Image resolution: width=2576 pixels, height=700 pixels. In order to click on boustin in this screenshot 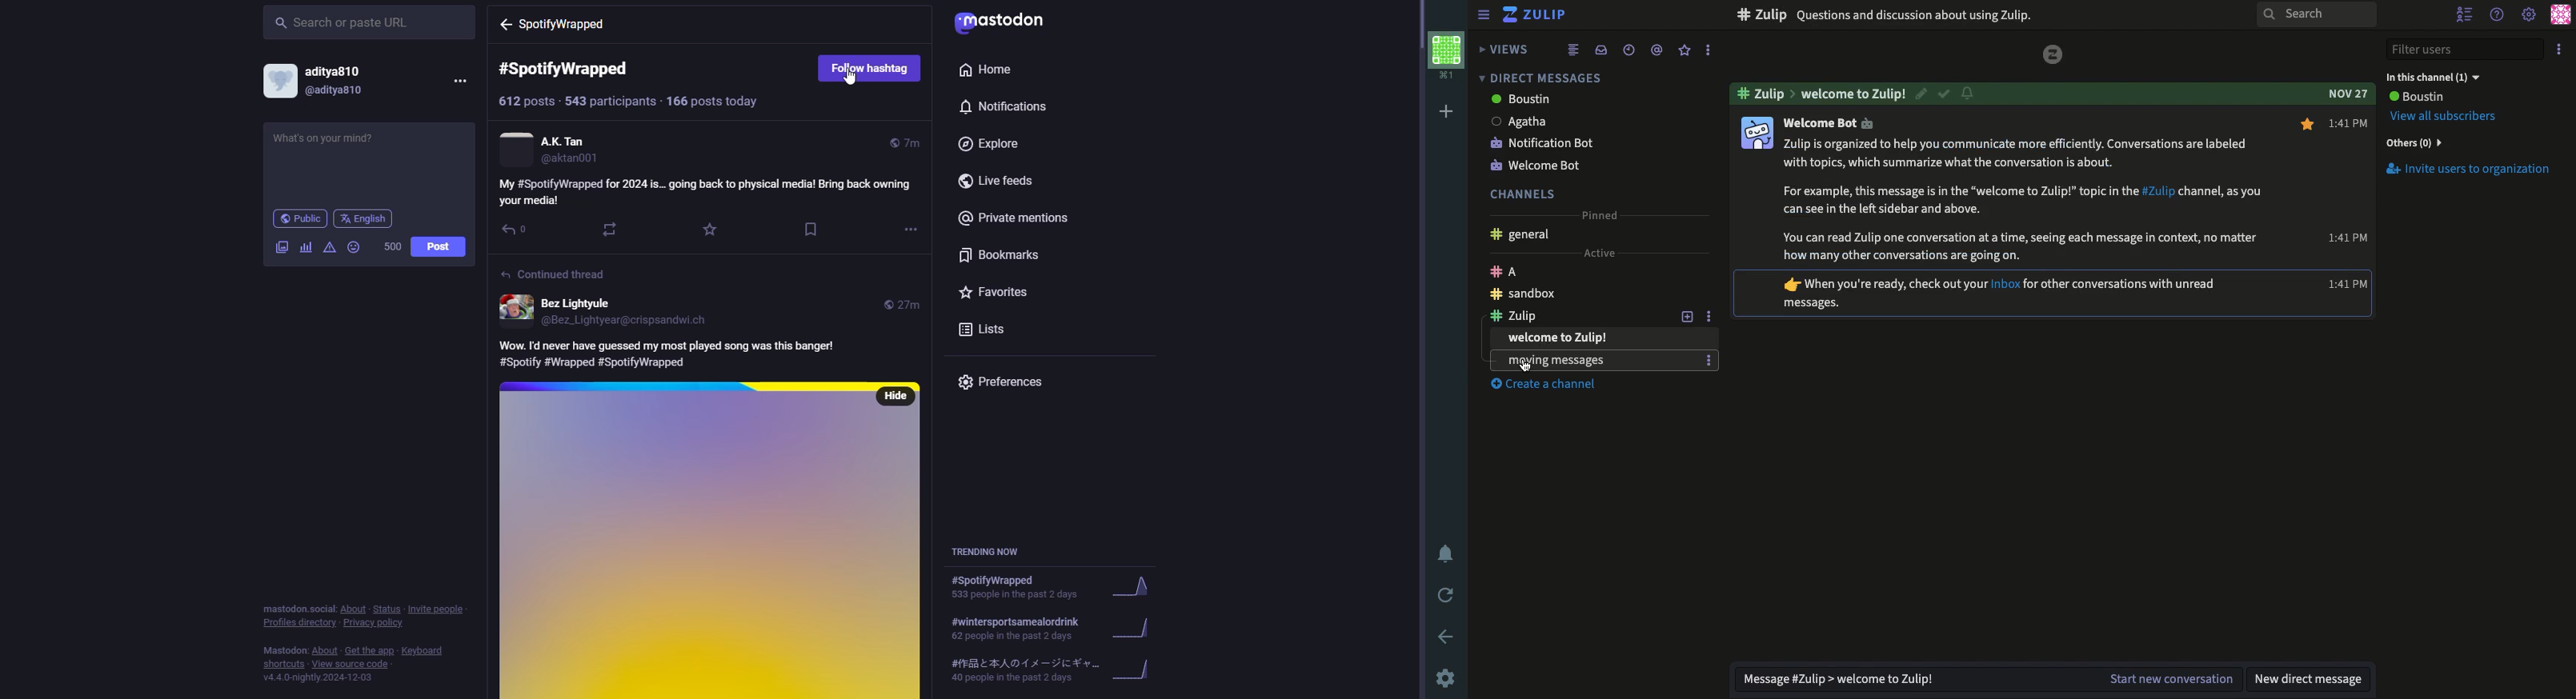, I will do `click(1575, 100)`.